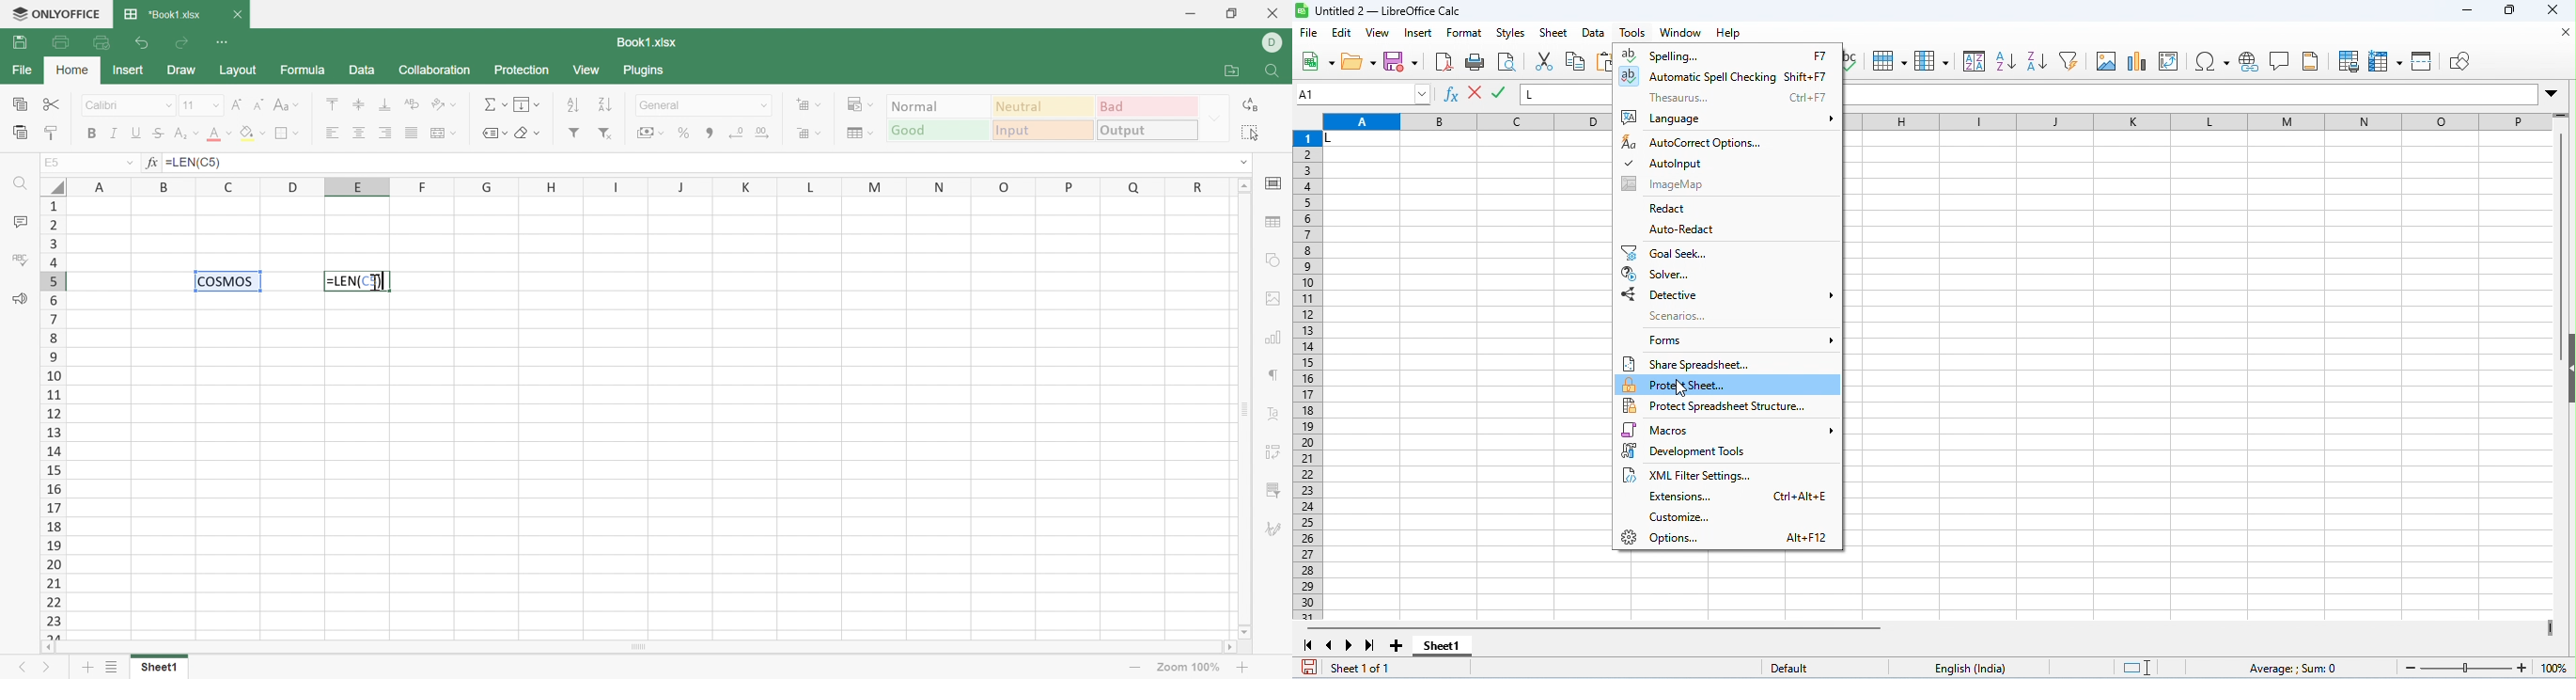 This screenshot has height=700, width=2576. What do you see at coordinates (1401, 61) in the screenshot?
I see `save` at bounding box center [1401, 61].